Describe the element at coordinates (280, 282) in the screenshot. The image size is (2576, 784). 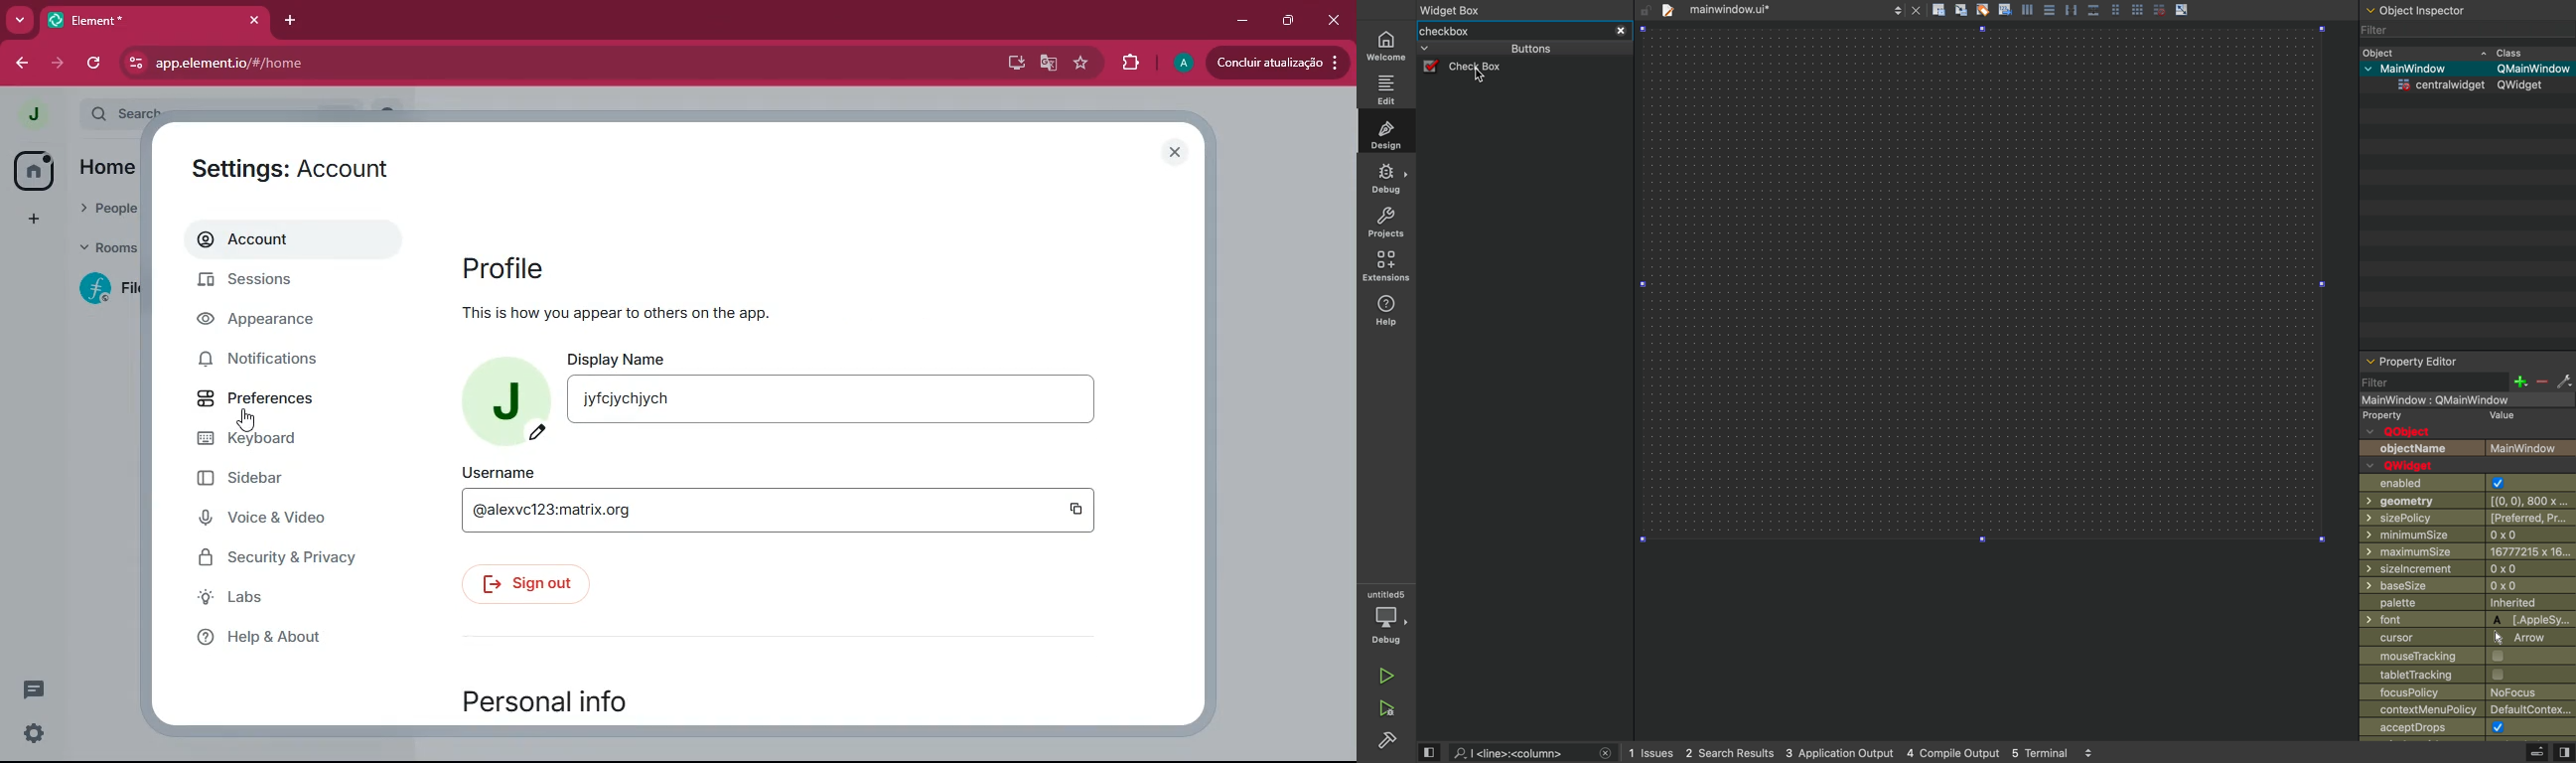
I see `sessions` at that location.